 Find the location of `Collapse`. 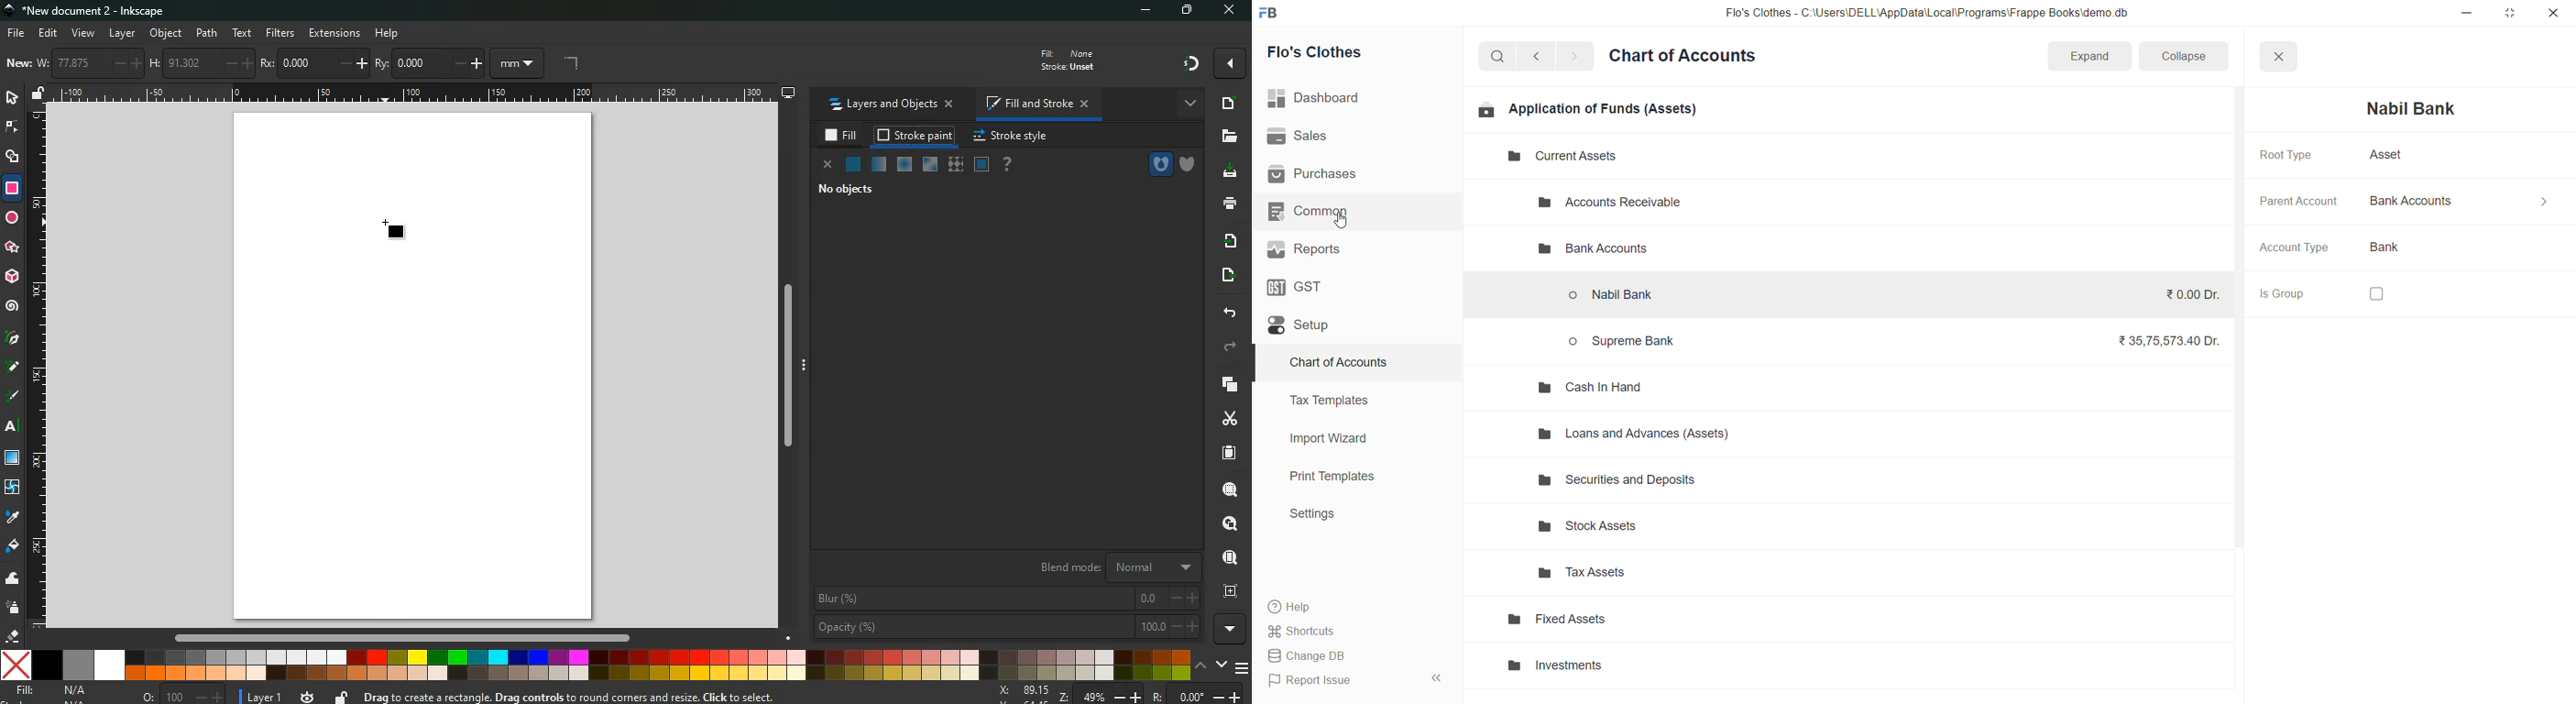

Collapse is located at coordinates (2184, 55).